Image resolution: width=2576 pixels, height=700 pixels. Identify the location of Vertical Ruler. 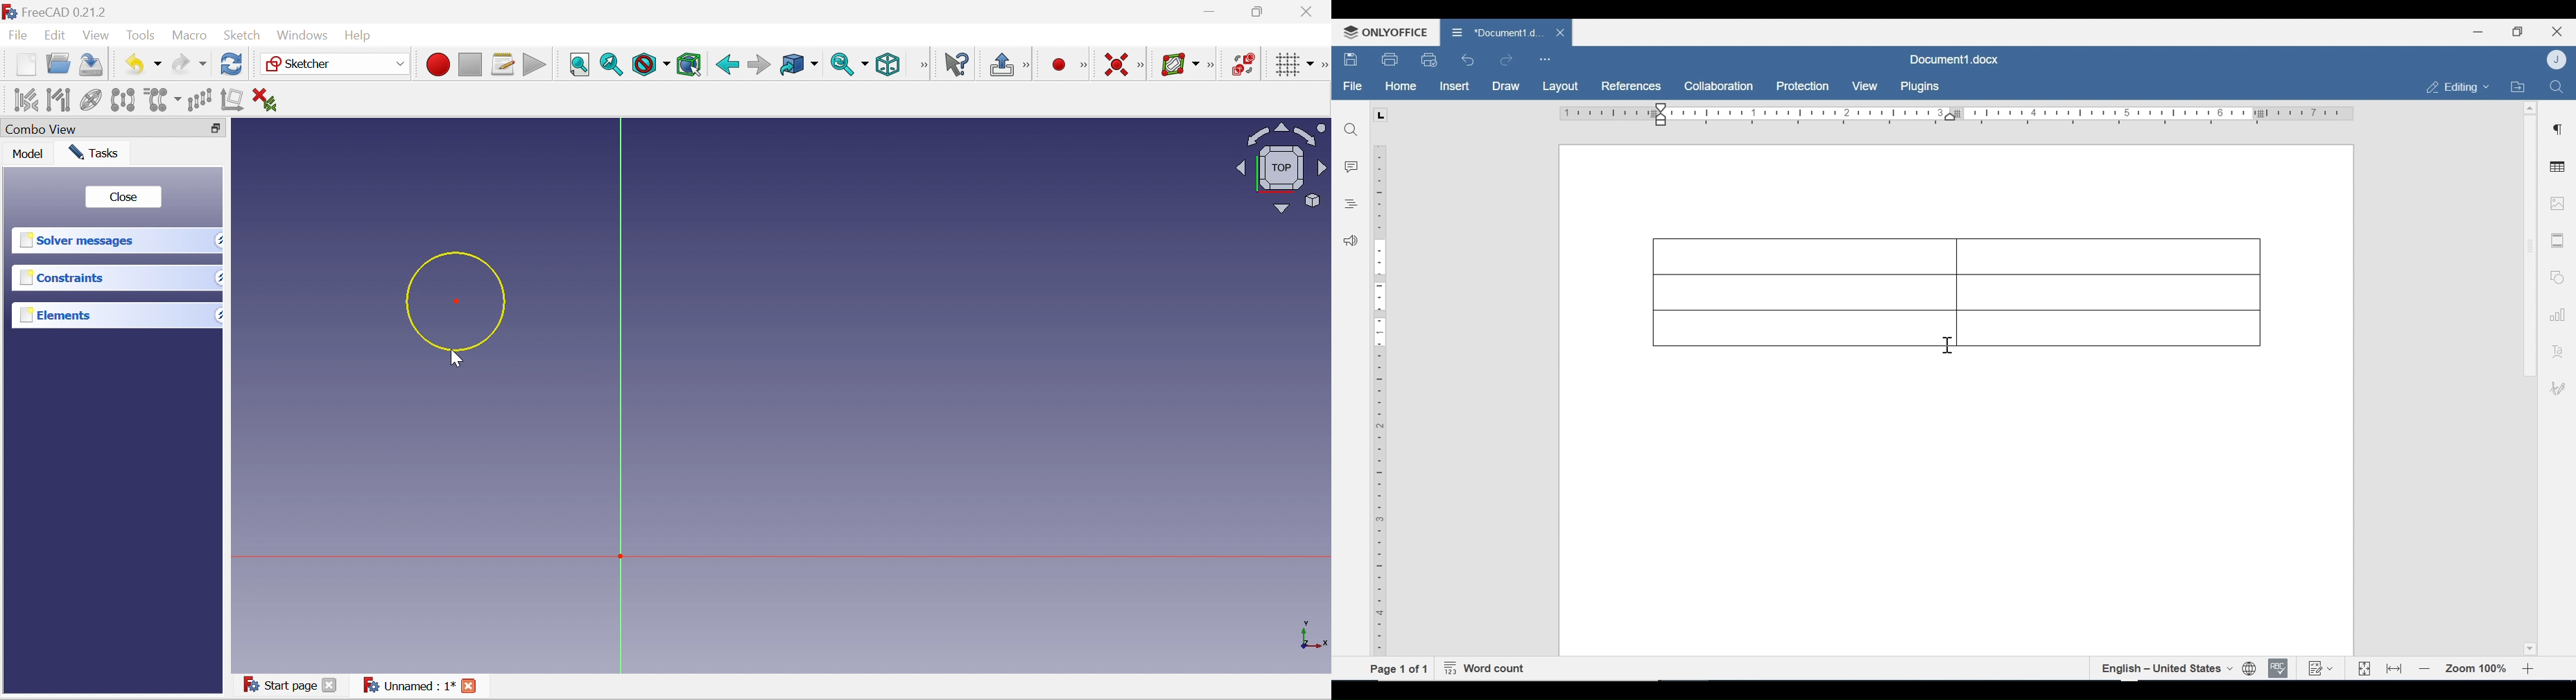
(1380, 393).